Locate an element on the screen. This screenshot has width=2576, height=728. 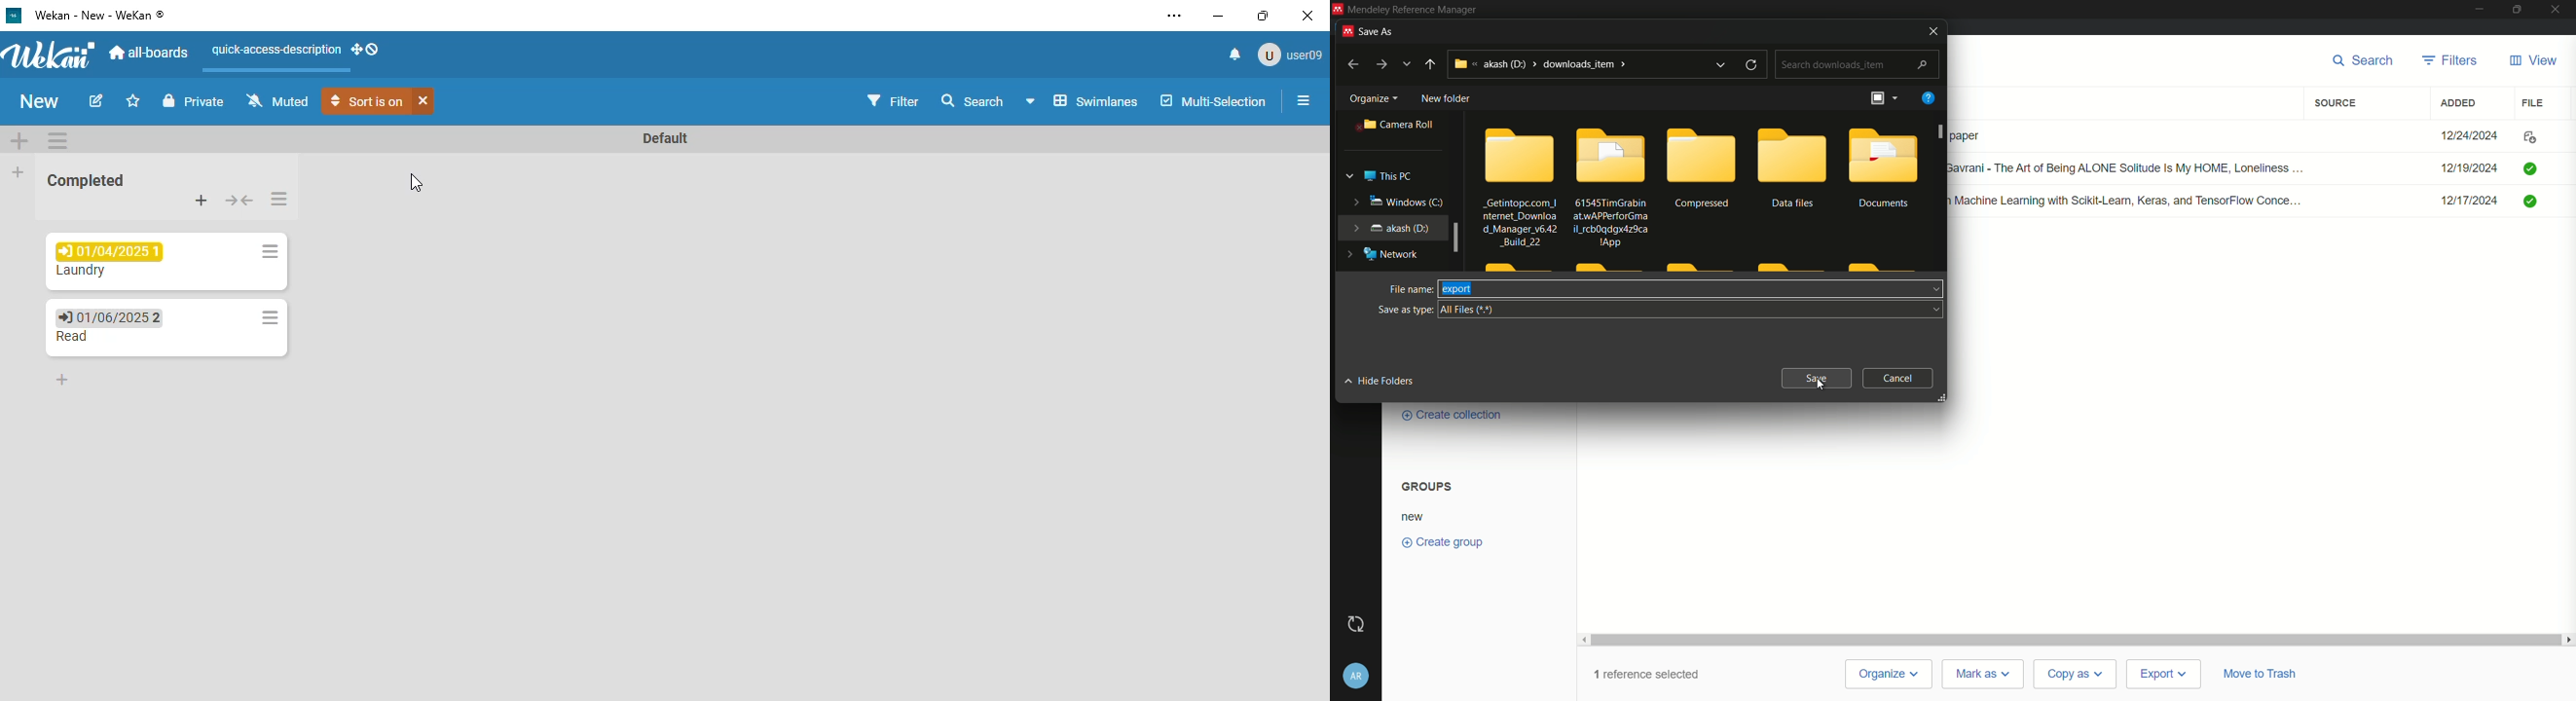
muted is located at coordinates (276, 99).